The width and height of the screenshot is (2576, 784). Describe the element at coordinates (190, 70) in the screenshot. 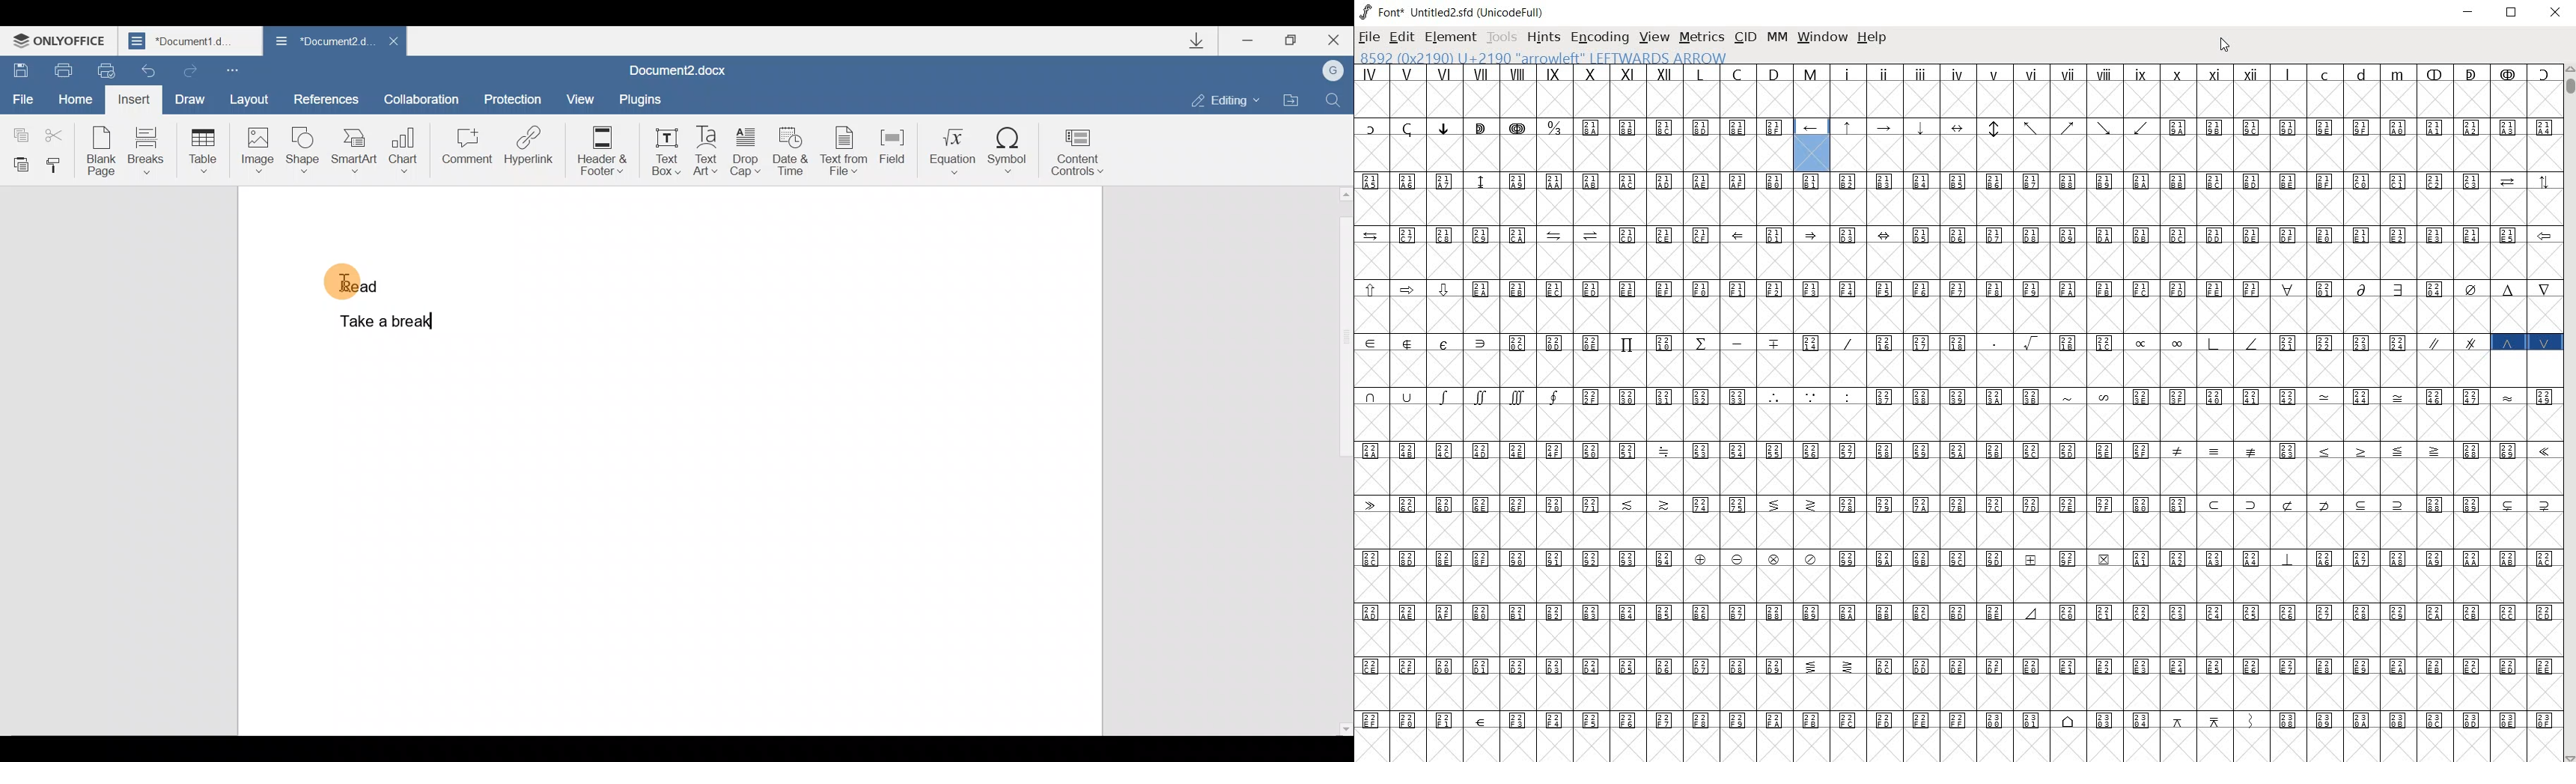

I see `Redo` at that location.